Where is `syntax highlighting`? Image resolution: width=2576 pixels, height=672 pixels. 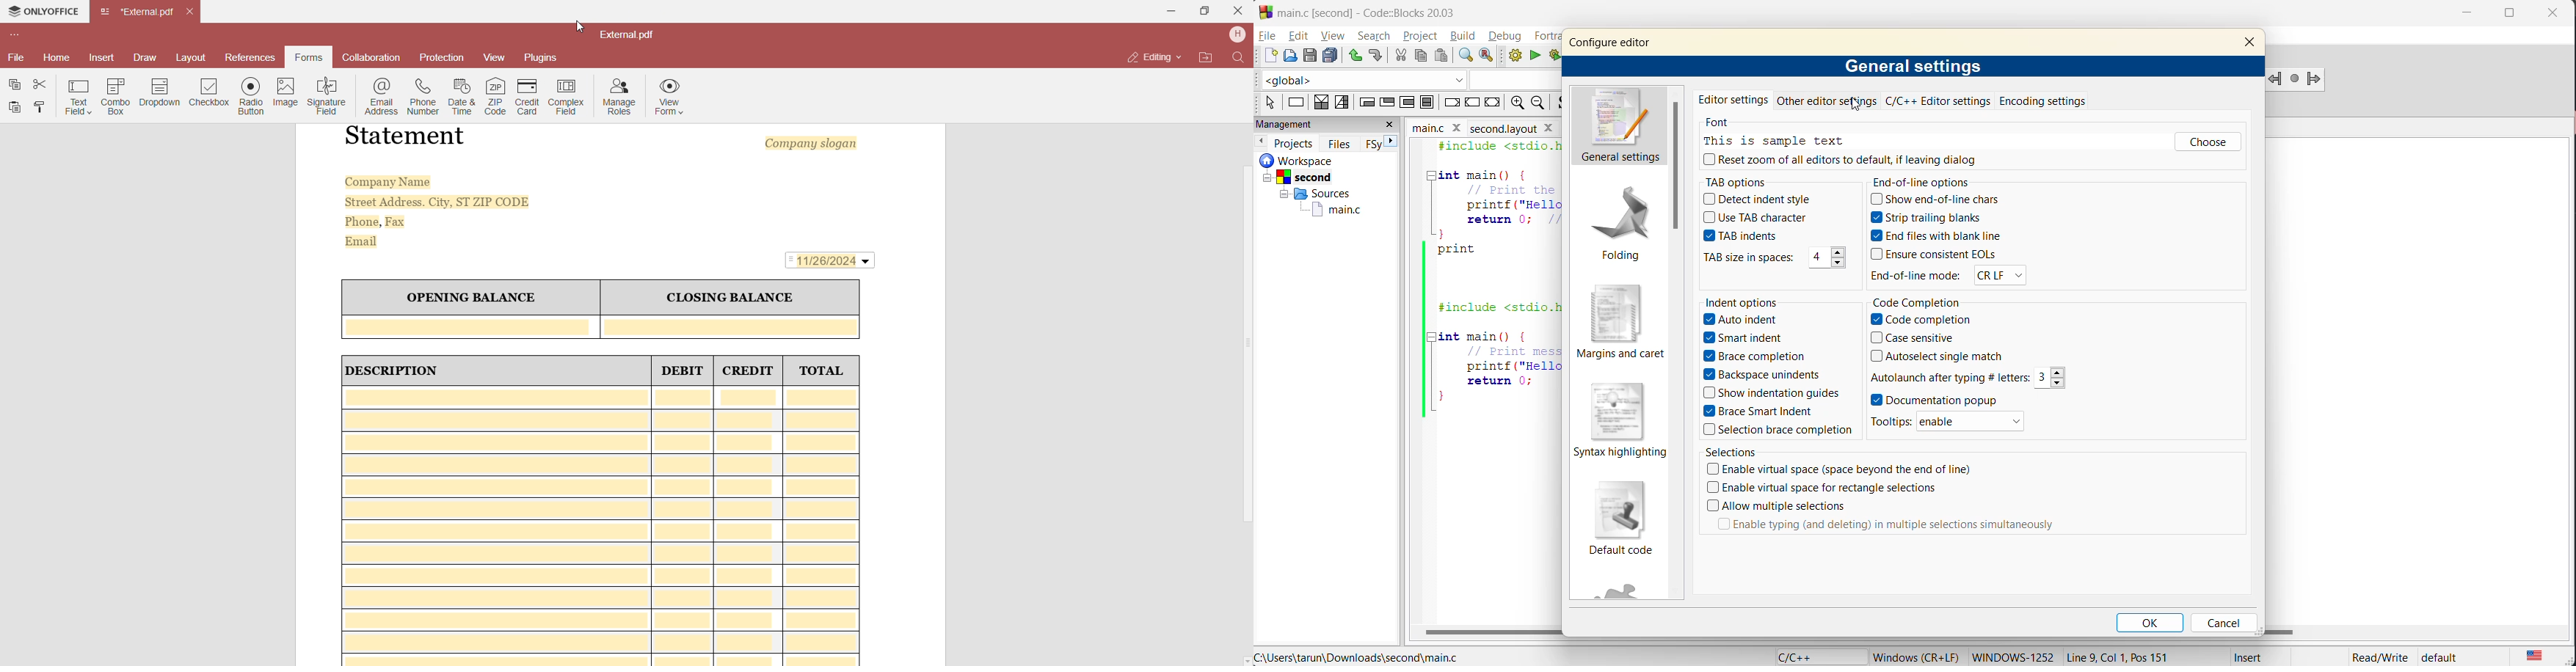 syntax highlighting is located at coordinates (1620, 420).